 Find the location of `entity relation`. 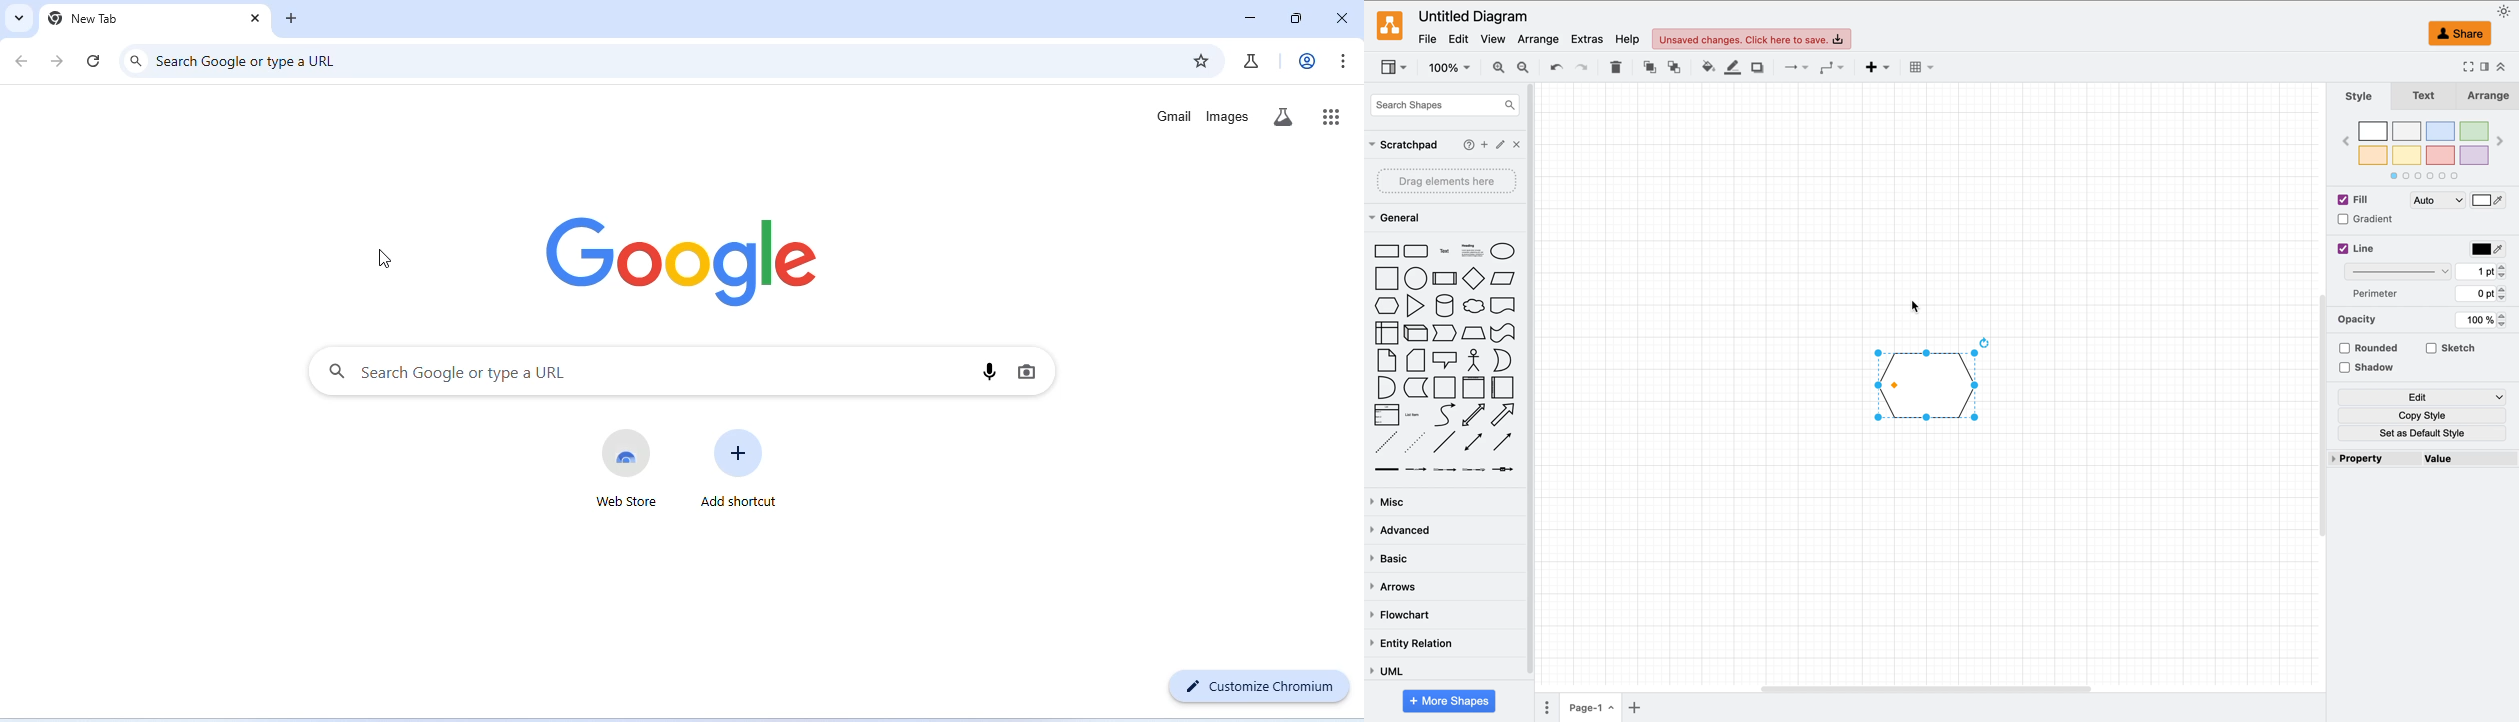

entity relation is located at coordinates (1411, 644).